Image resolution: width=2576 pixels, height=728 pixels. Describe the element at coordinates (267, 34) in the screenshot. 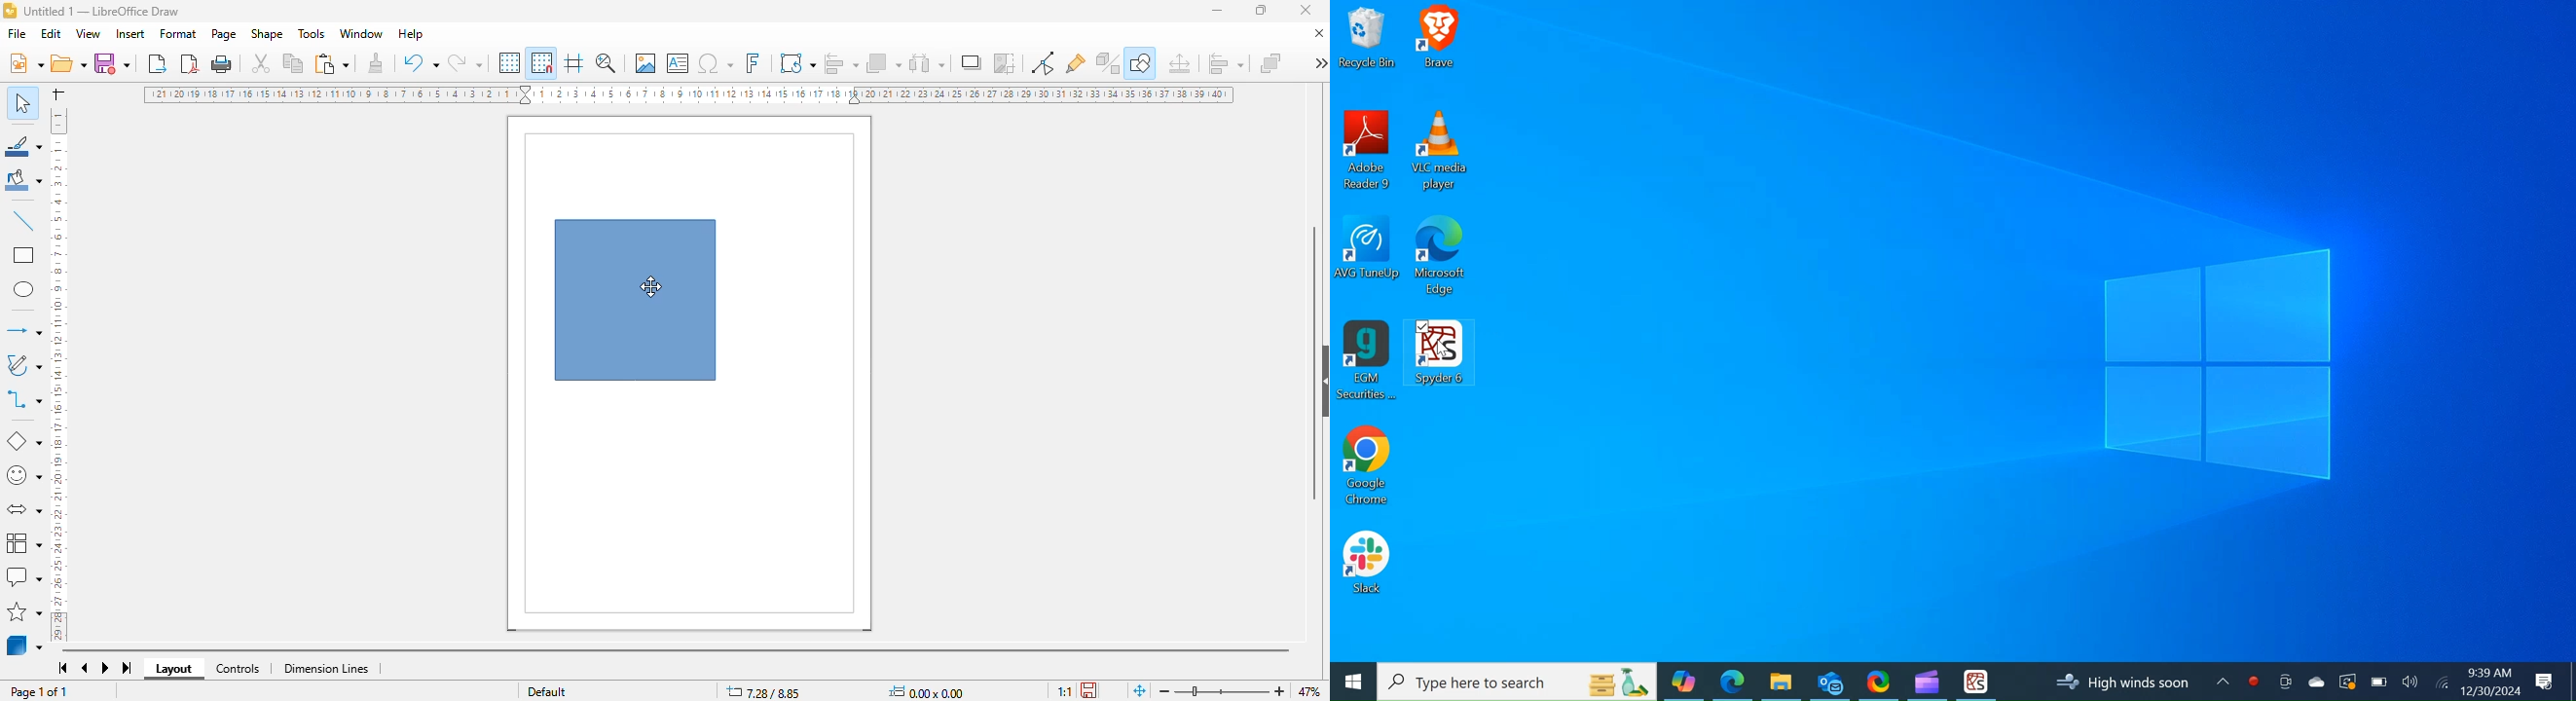

I see `shape` at that location.